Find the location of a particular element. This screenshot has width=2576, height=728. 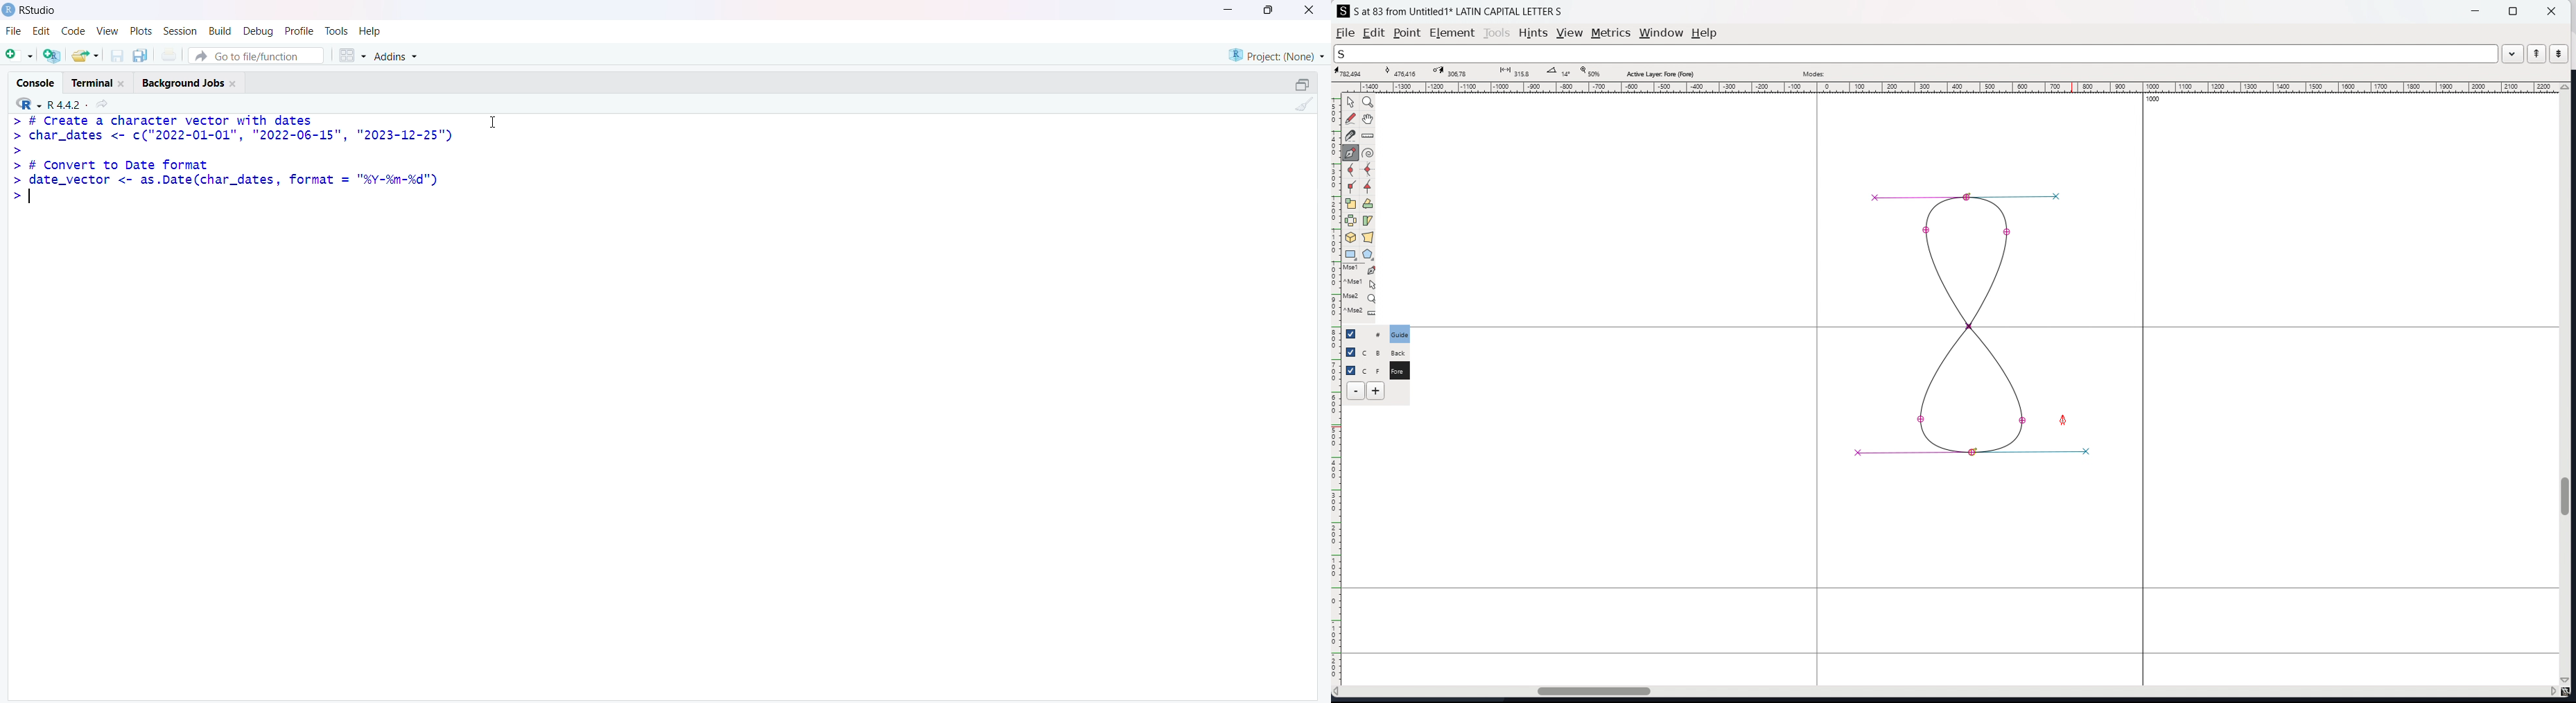

Go to file/function is located at coordinates (260, 54).